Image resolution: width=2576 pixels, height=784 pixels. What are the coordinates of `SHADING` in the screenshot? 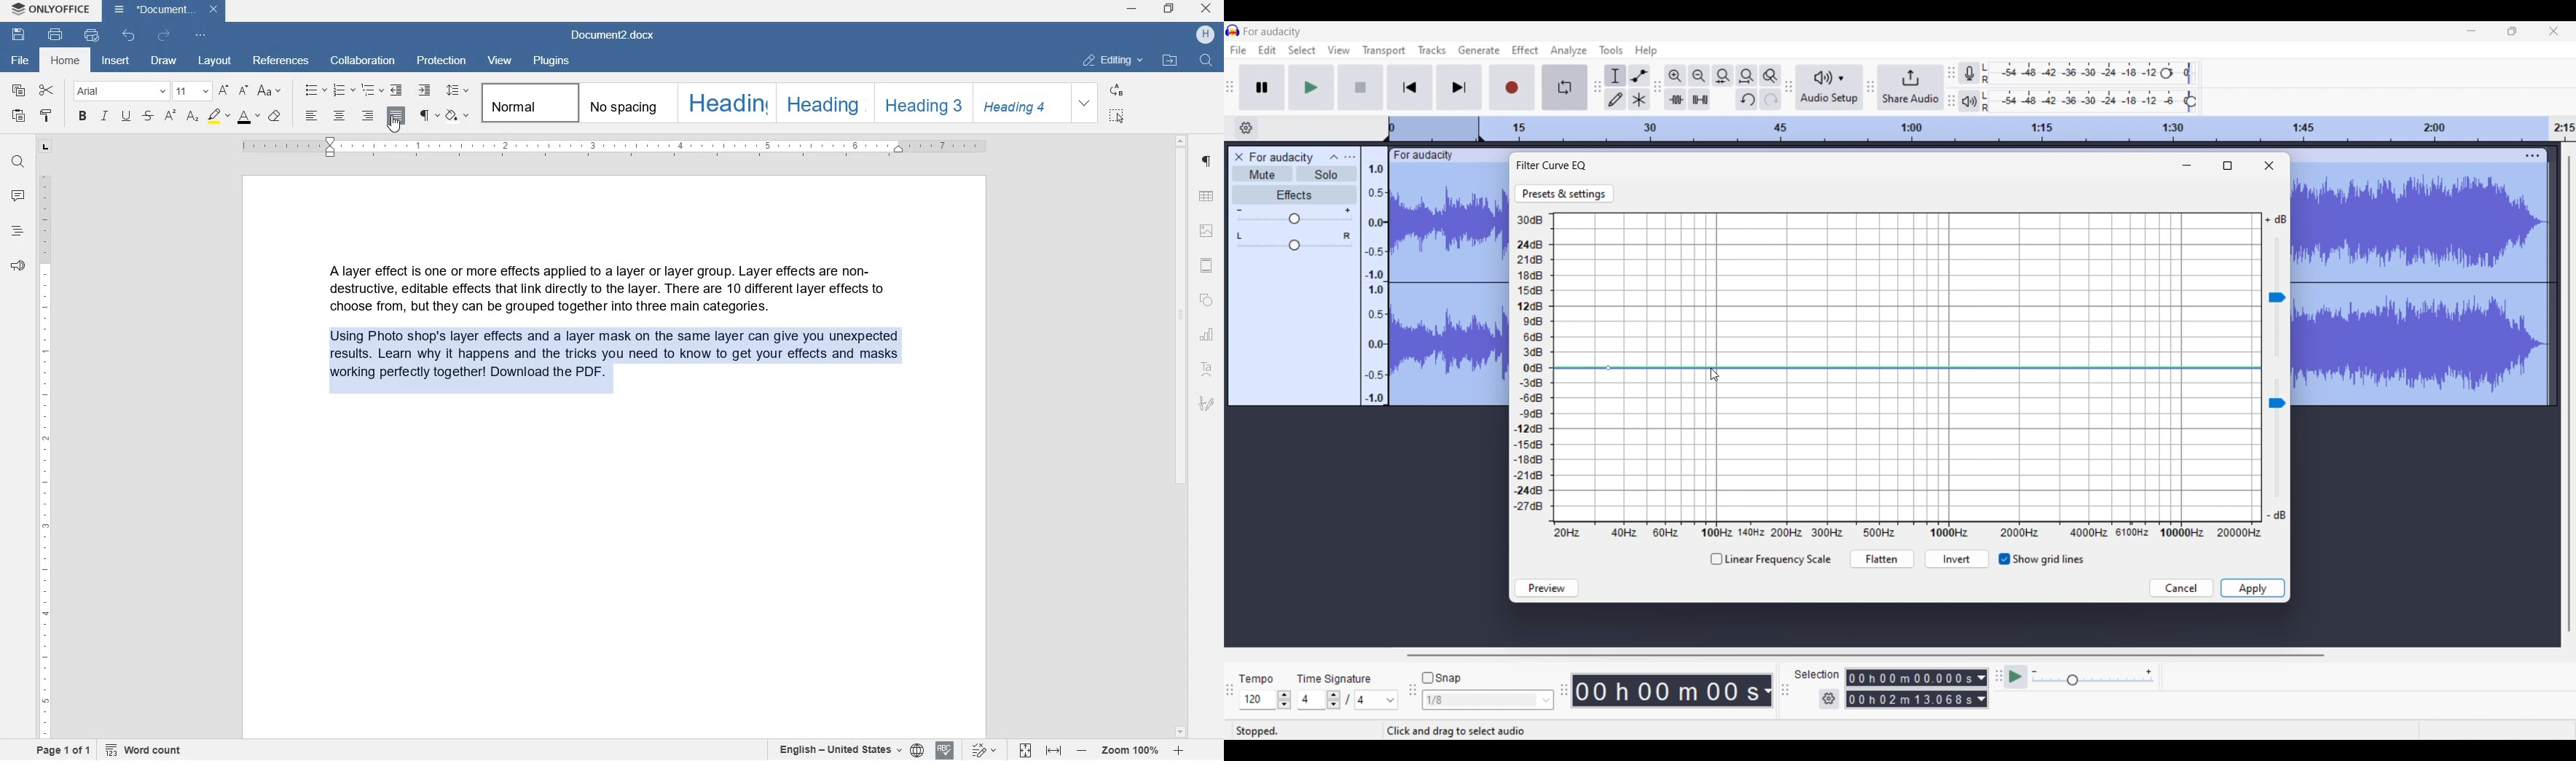 It's located at (459, 114).